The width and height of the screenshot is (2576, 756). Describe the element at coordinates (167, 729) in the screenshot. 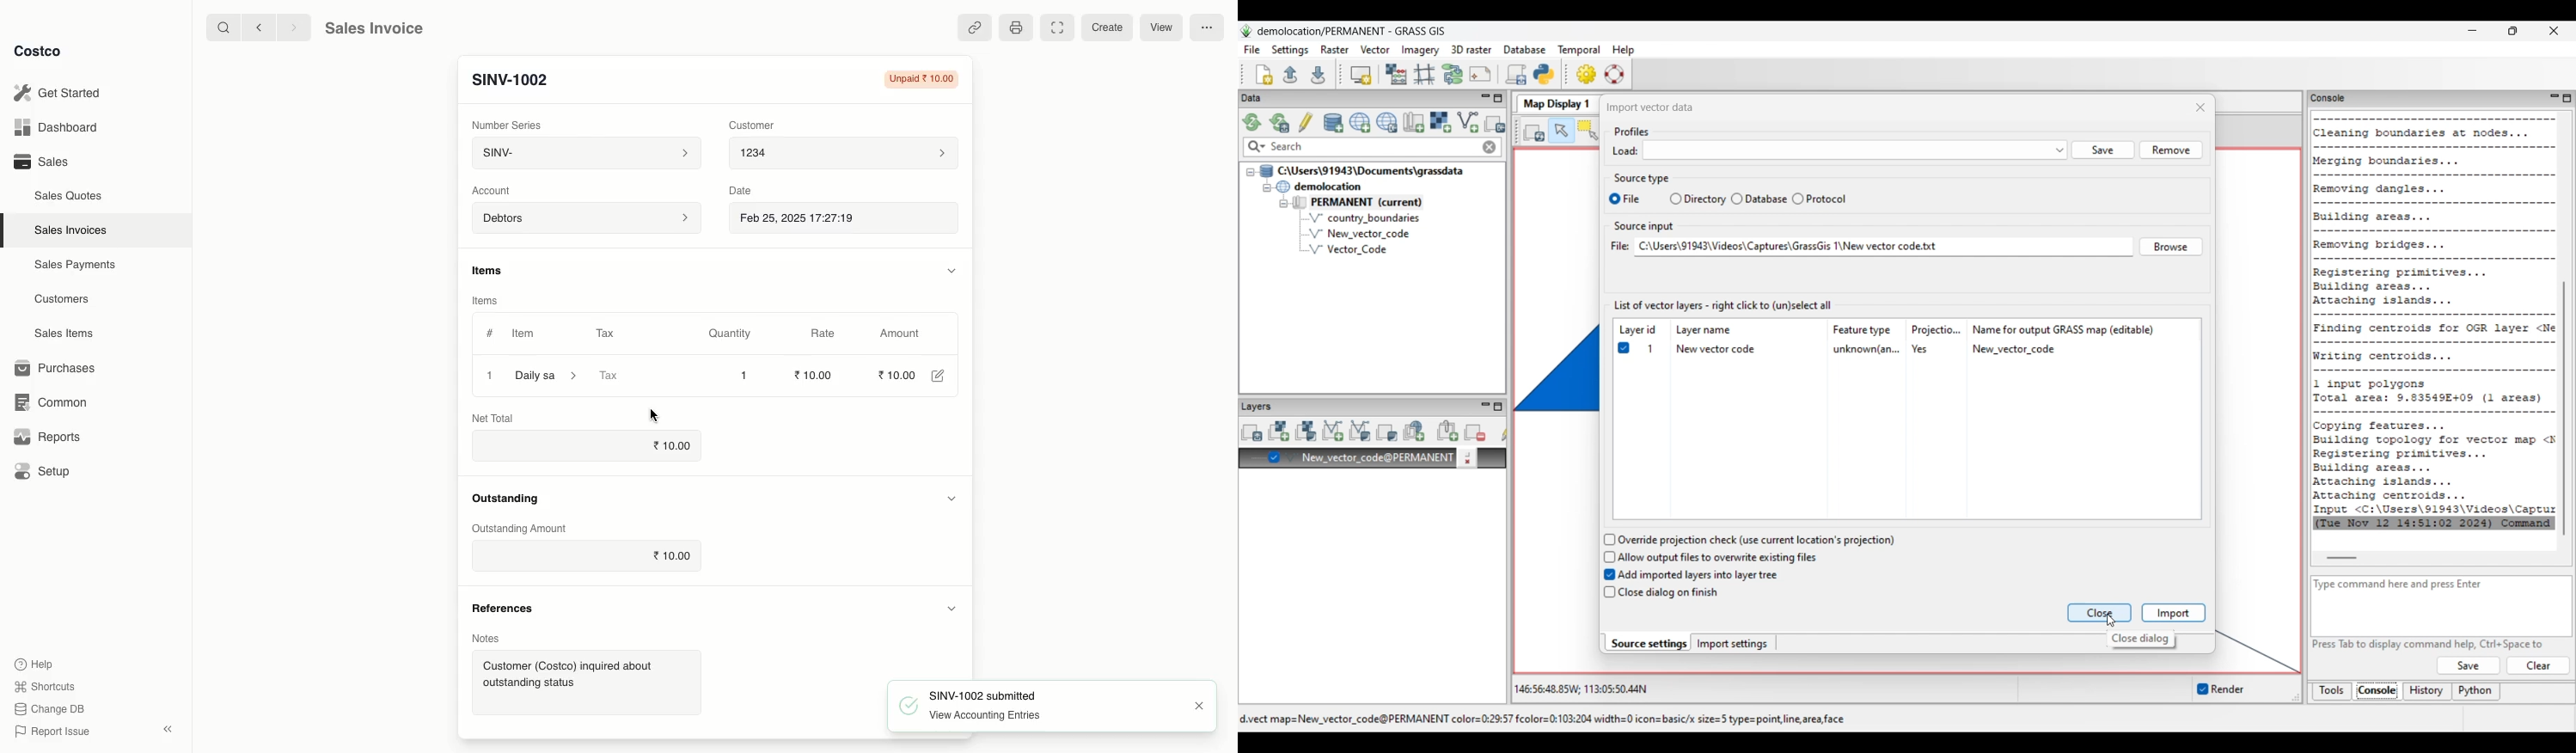

I see `Collapse` at that location.